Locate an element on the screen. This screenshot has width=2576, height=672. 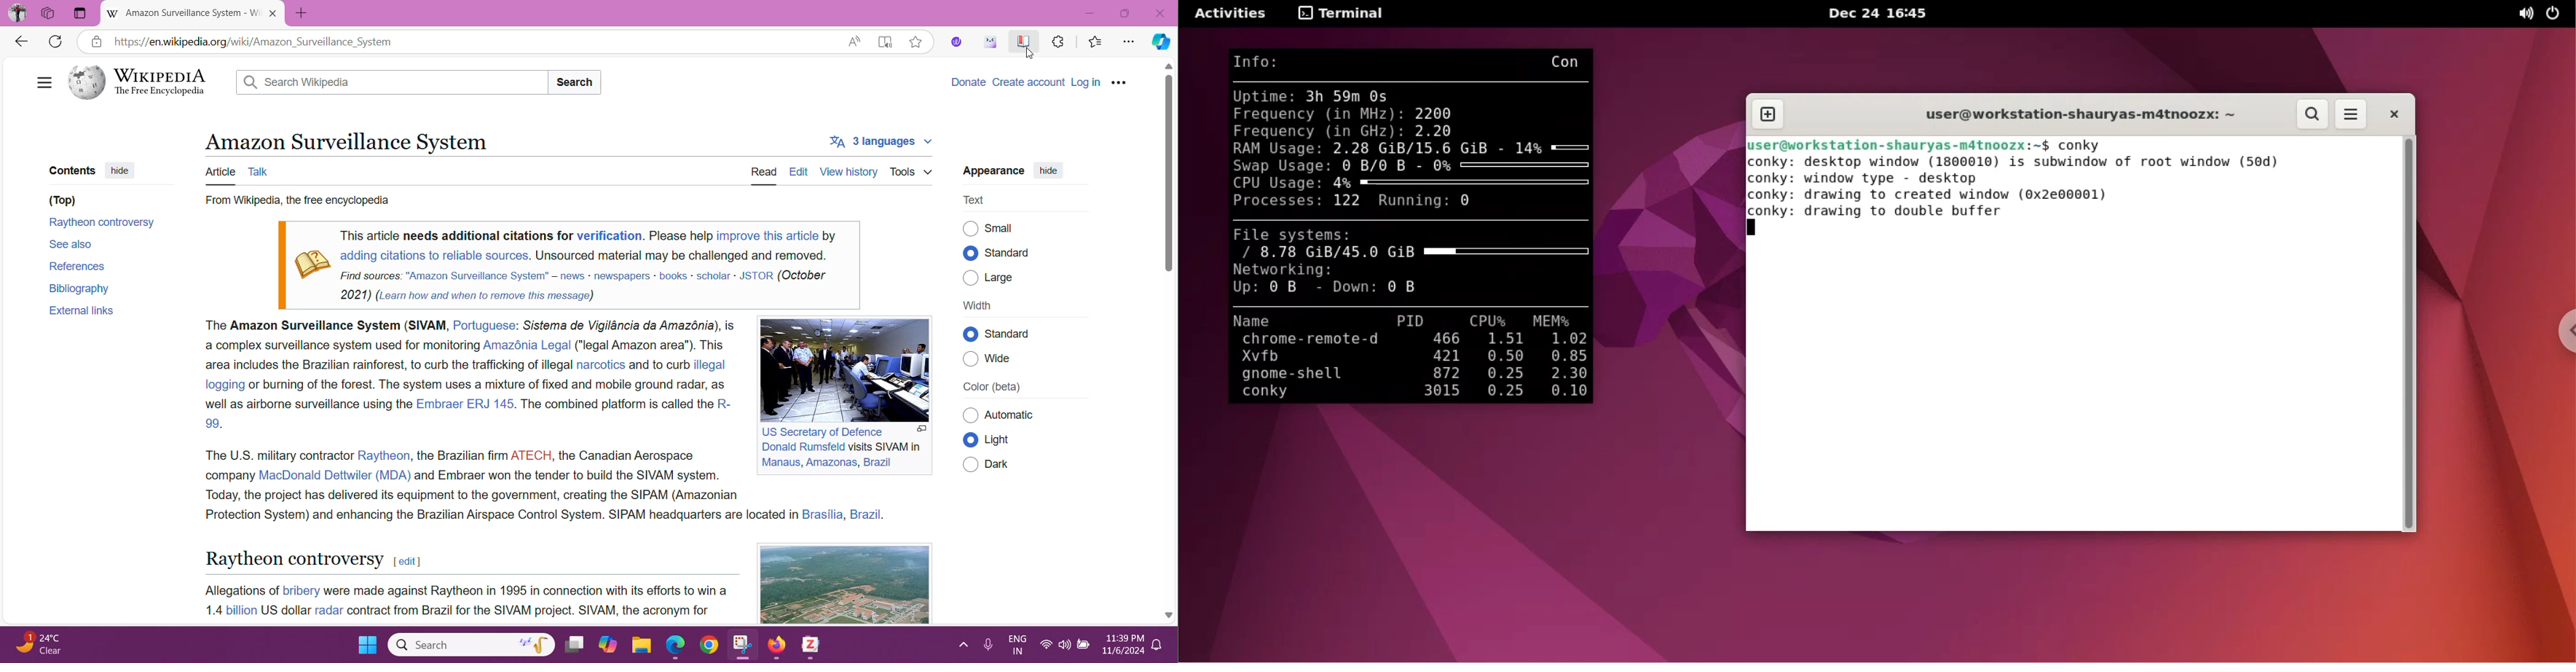
This article needs additional citations for is located at coordinates (457, 235).